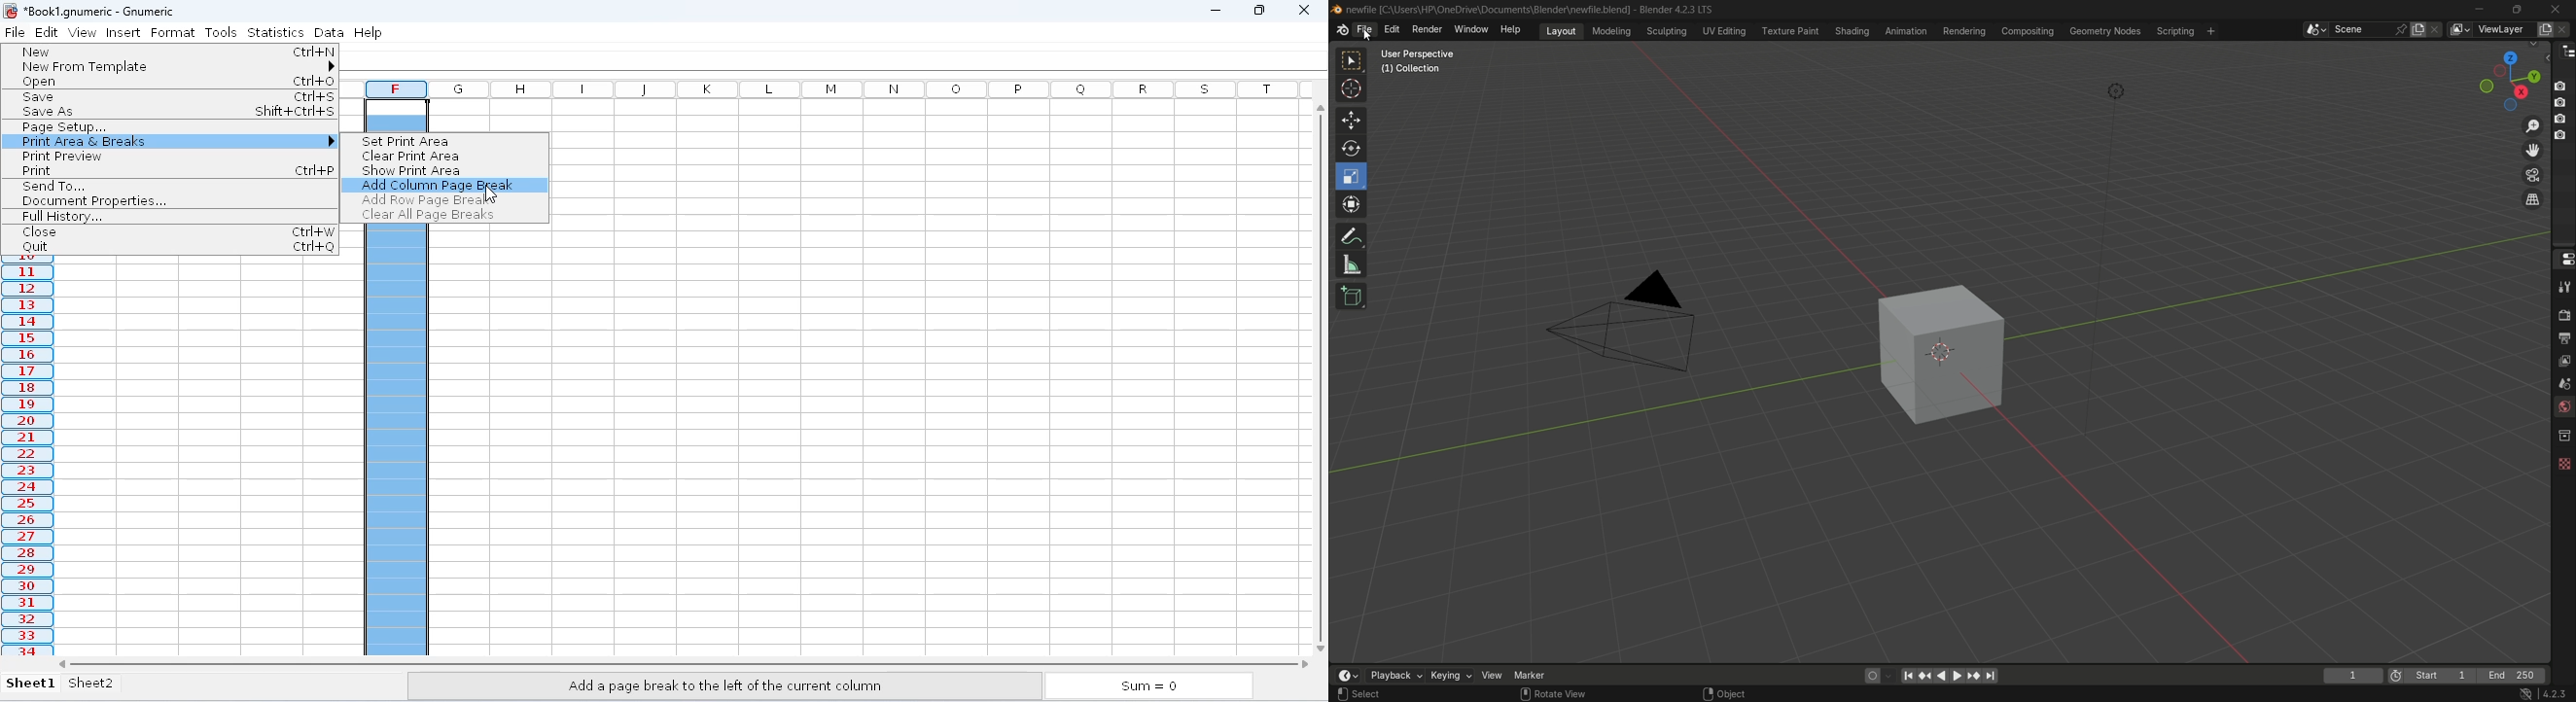 This screenshot has height=728, width=2576. I want to click on current frame, so click(2352, 675).